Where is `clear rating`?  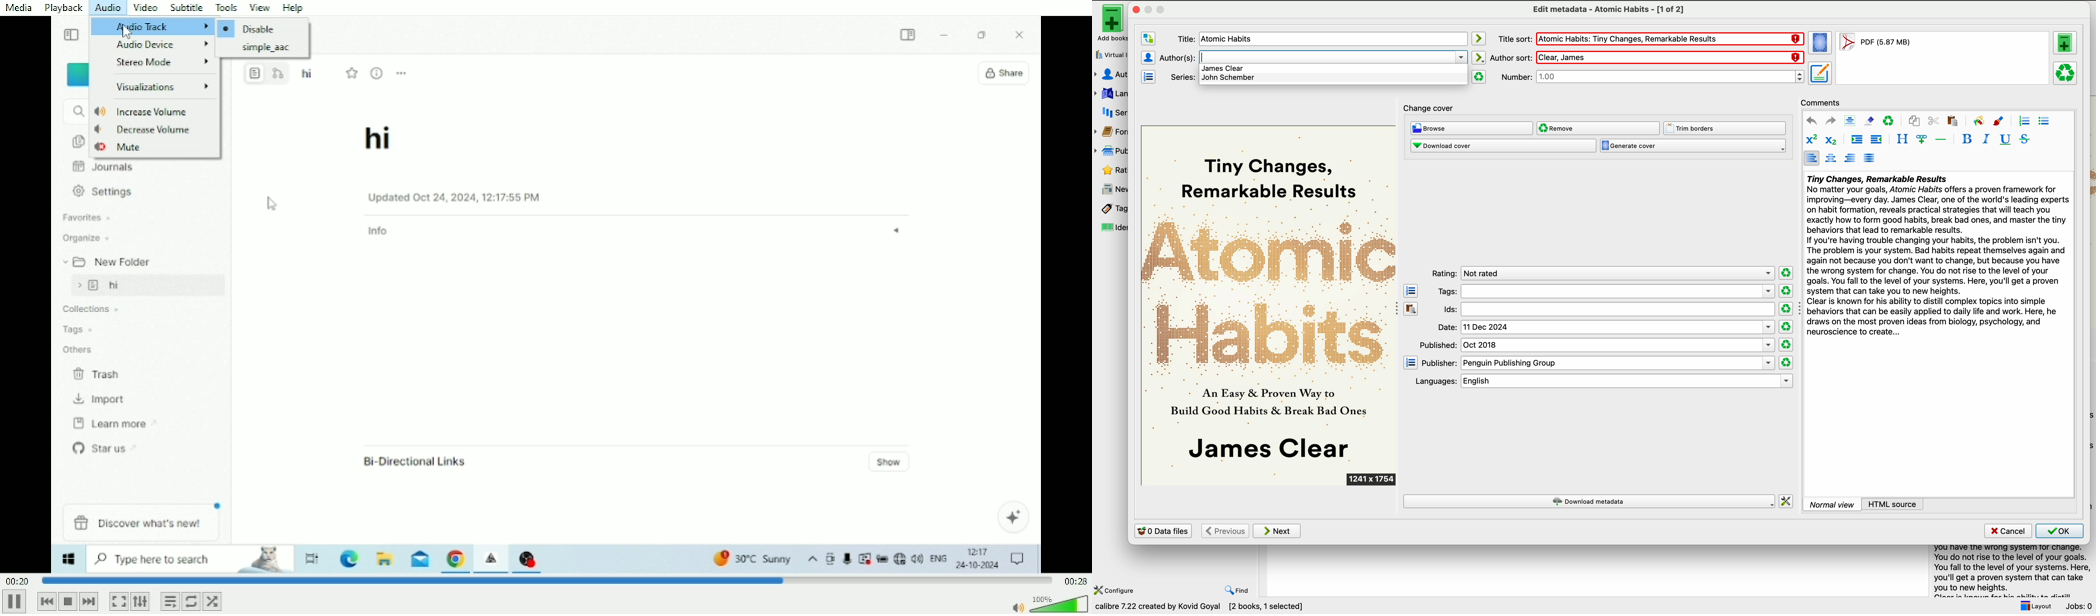
clear rating is located at coordinates (1786, 309).